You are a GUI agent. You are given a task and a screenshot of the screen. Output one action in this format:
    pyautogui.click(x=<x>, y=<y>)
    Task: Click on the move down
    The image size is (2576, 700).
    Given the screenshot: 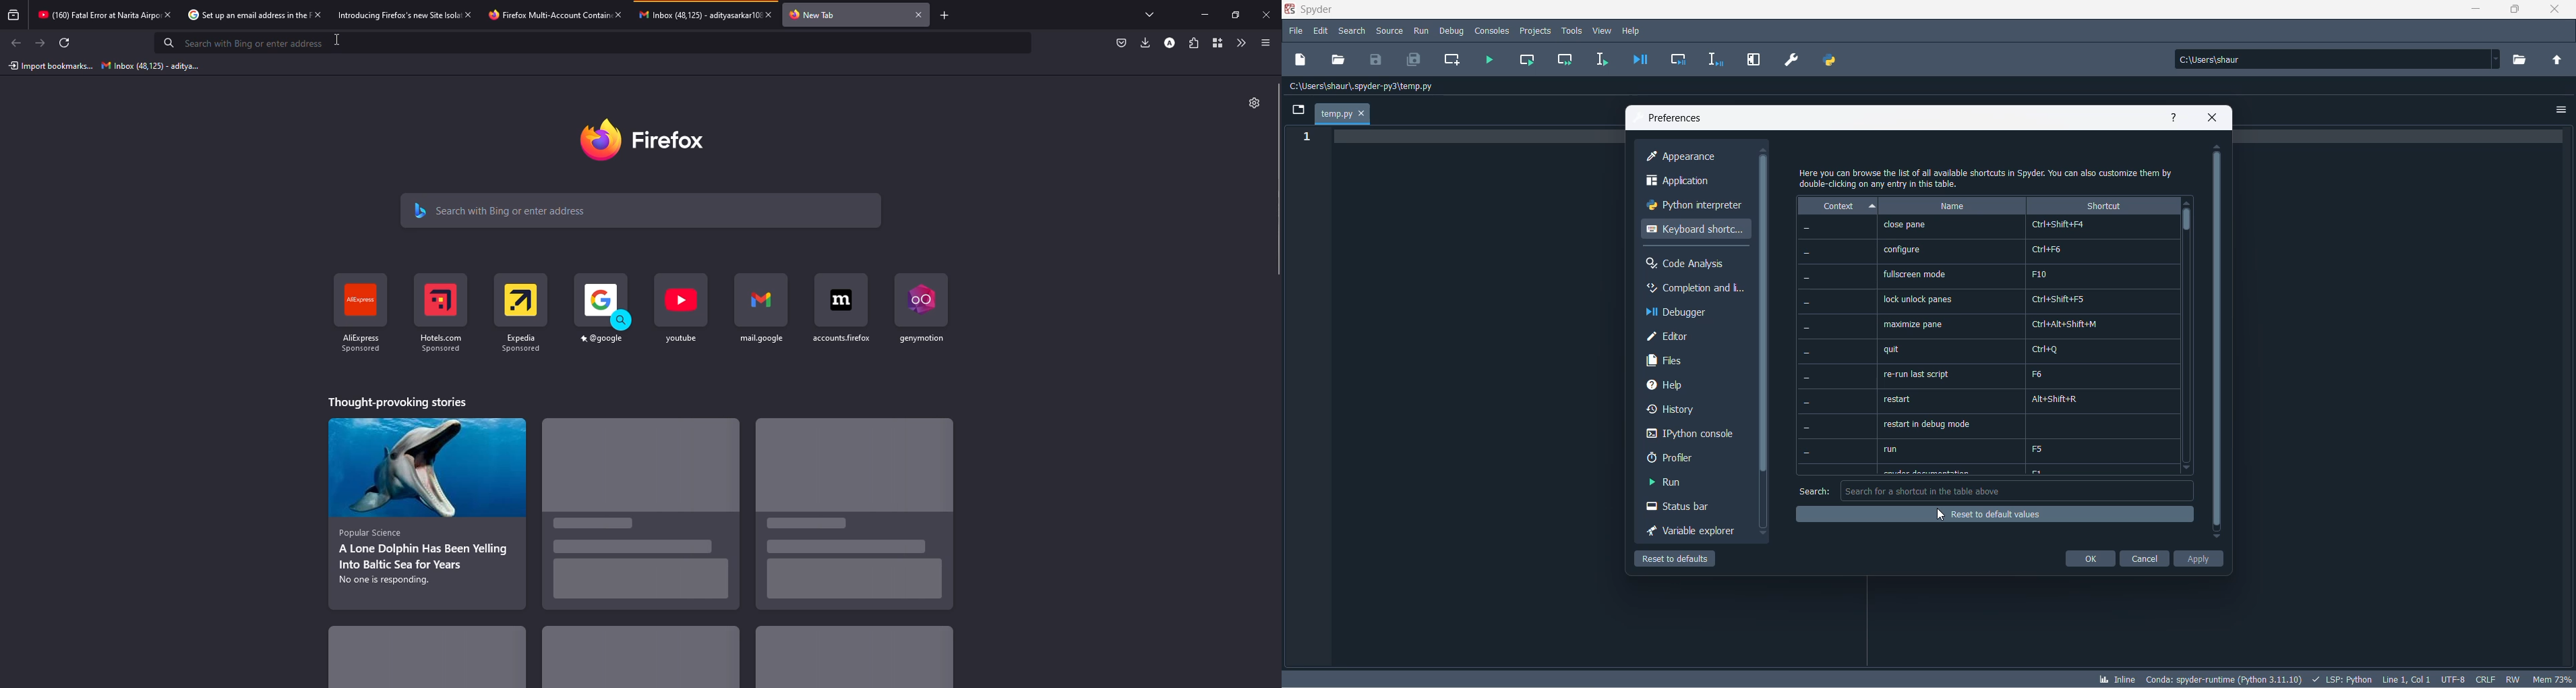 What is the action you would take?
    pyautogui.click(x=2188, y=470)
    